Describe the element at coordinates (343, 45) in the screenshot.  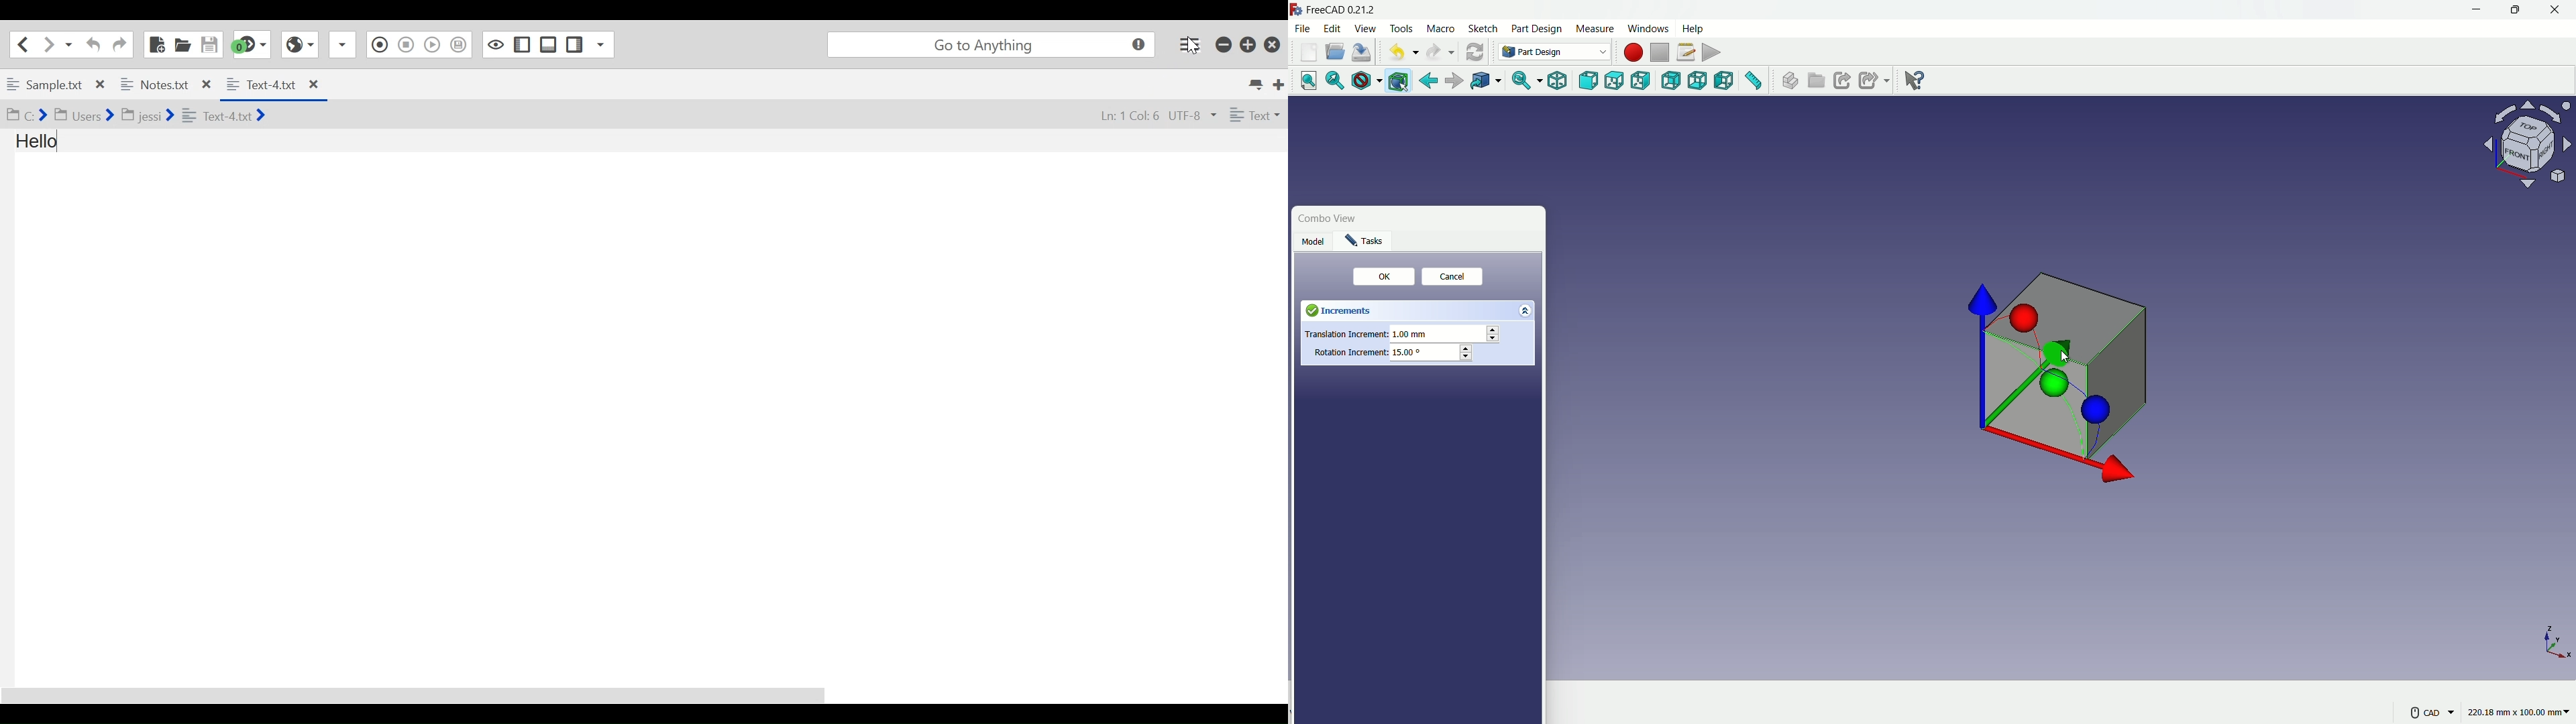
I see `Share File` at that location.